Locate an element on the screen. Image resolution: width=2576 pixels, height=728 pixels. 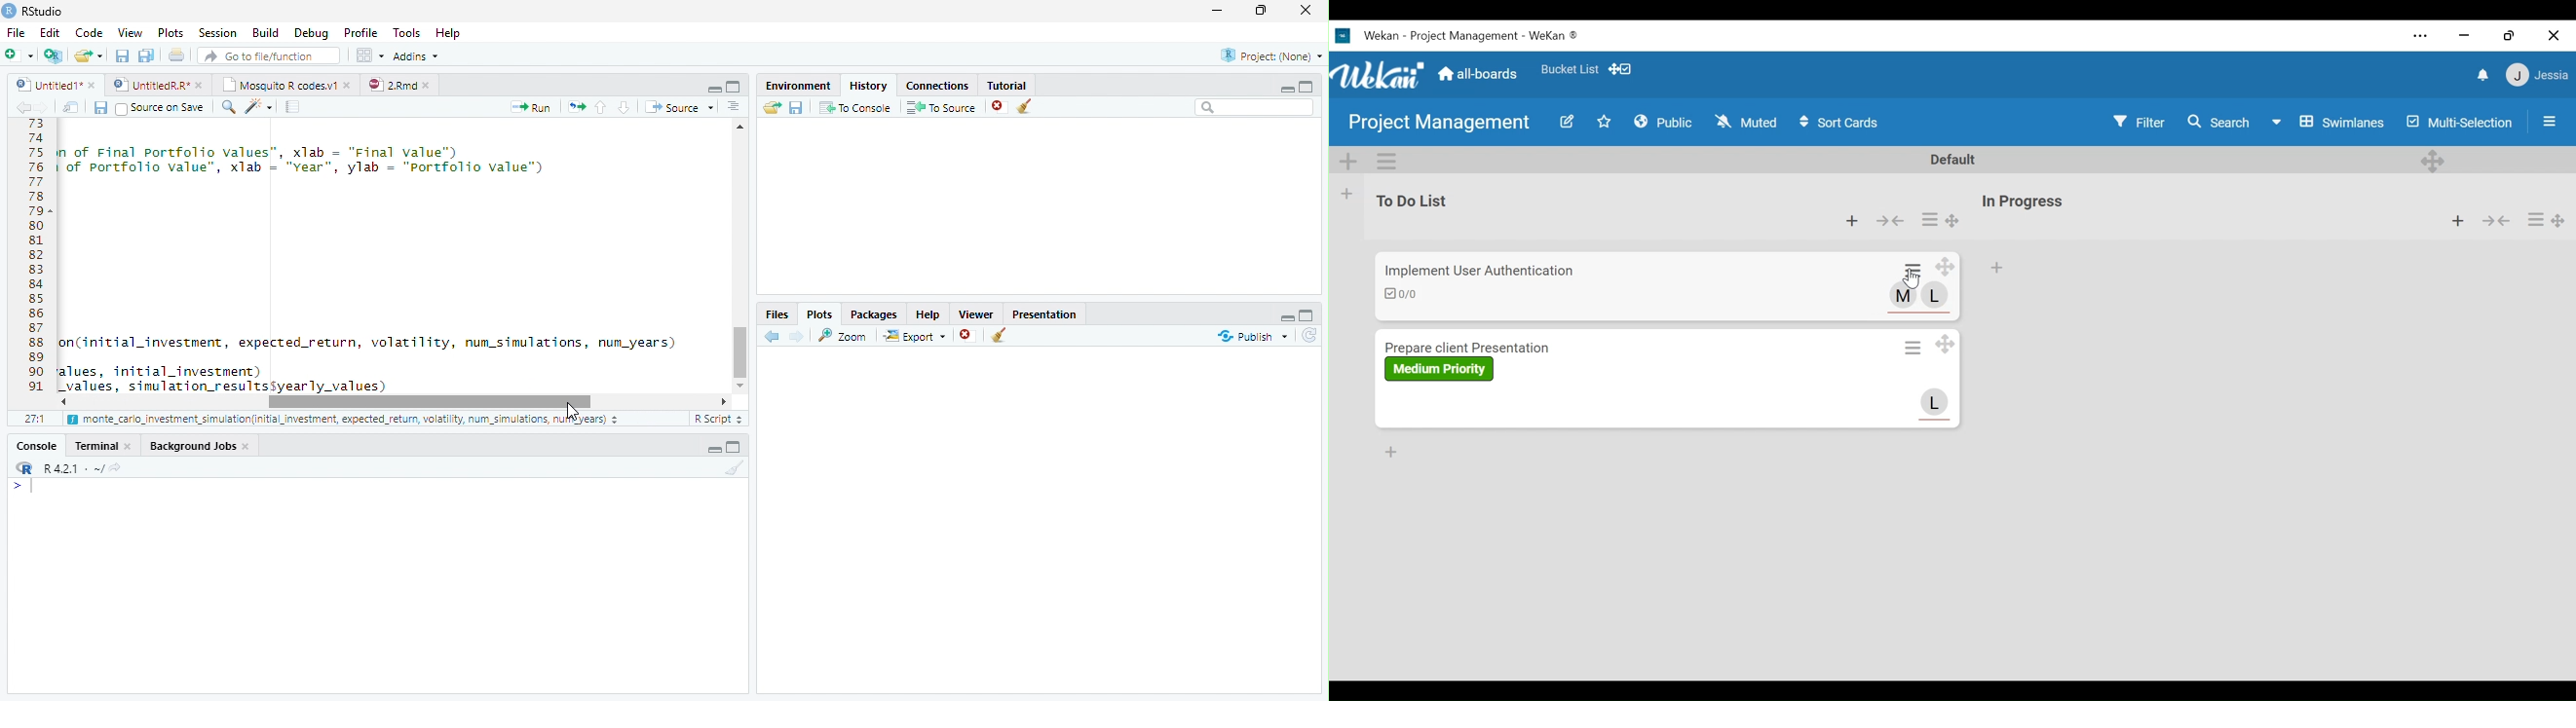
Open in new window is located at coordinates (71, 107).